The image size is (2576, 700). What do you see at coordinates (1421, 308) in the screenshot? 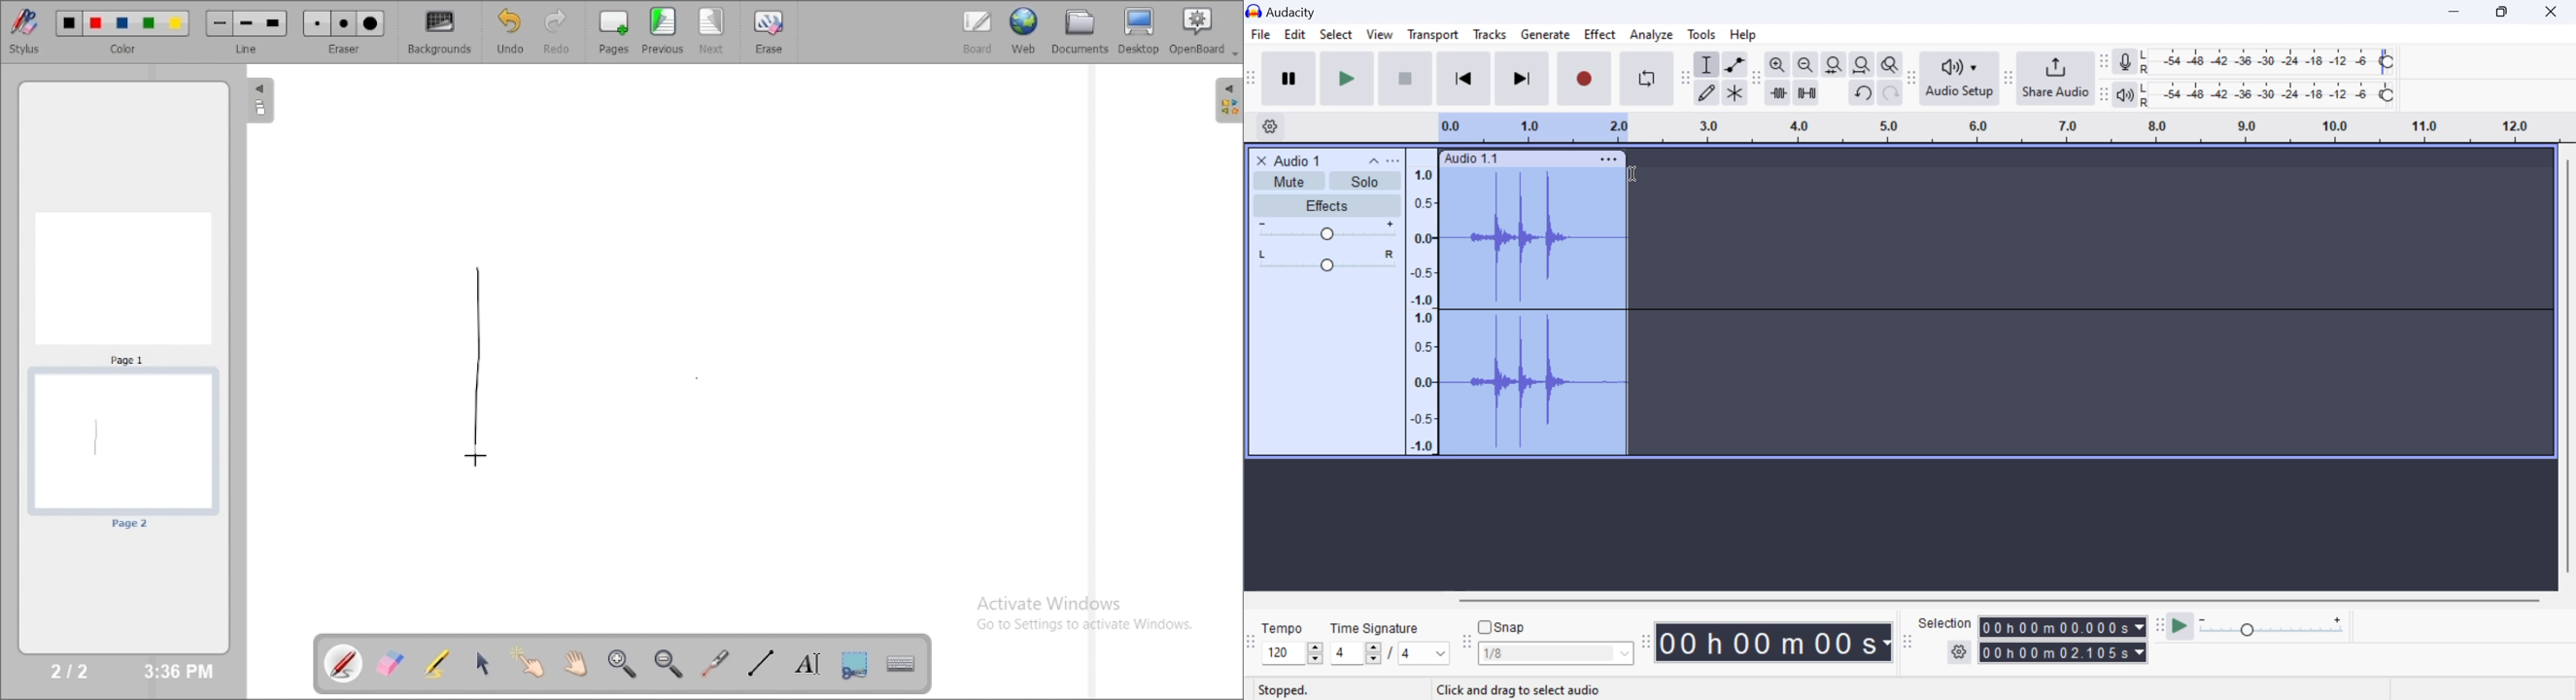
I see `Scale to measure intensity of waves in track` at bounding box center [1421, 308].